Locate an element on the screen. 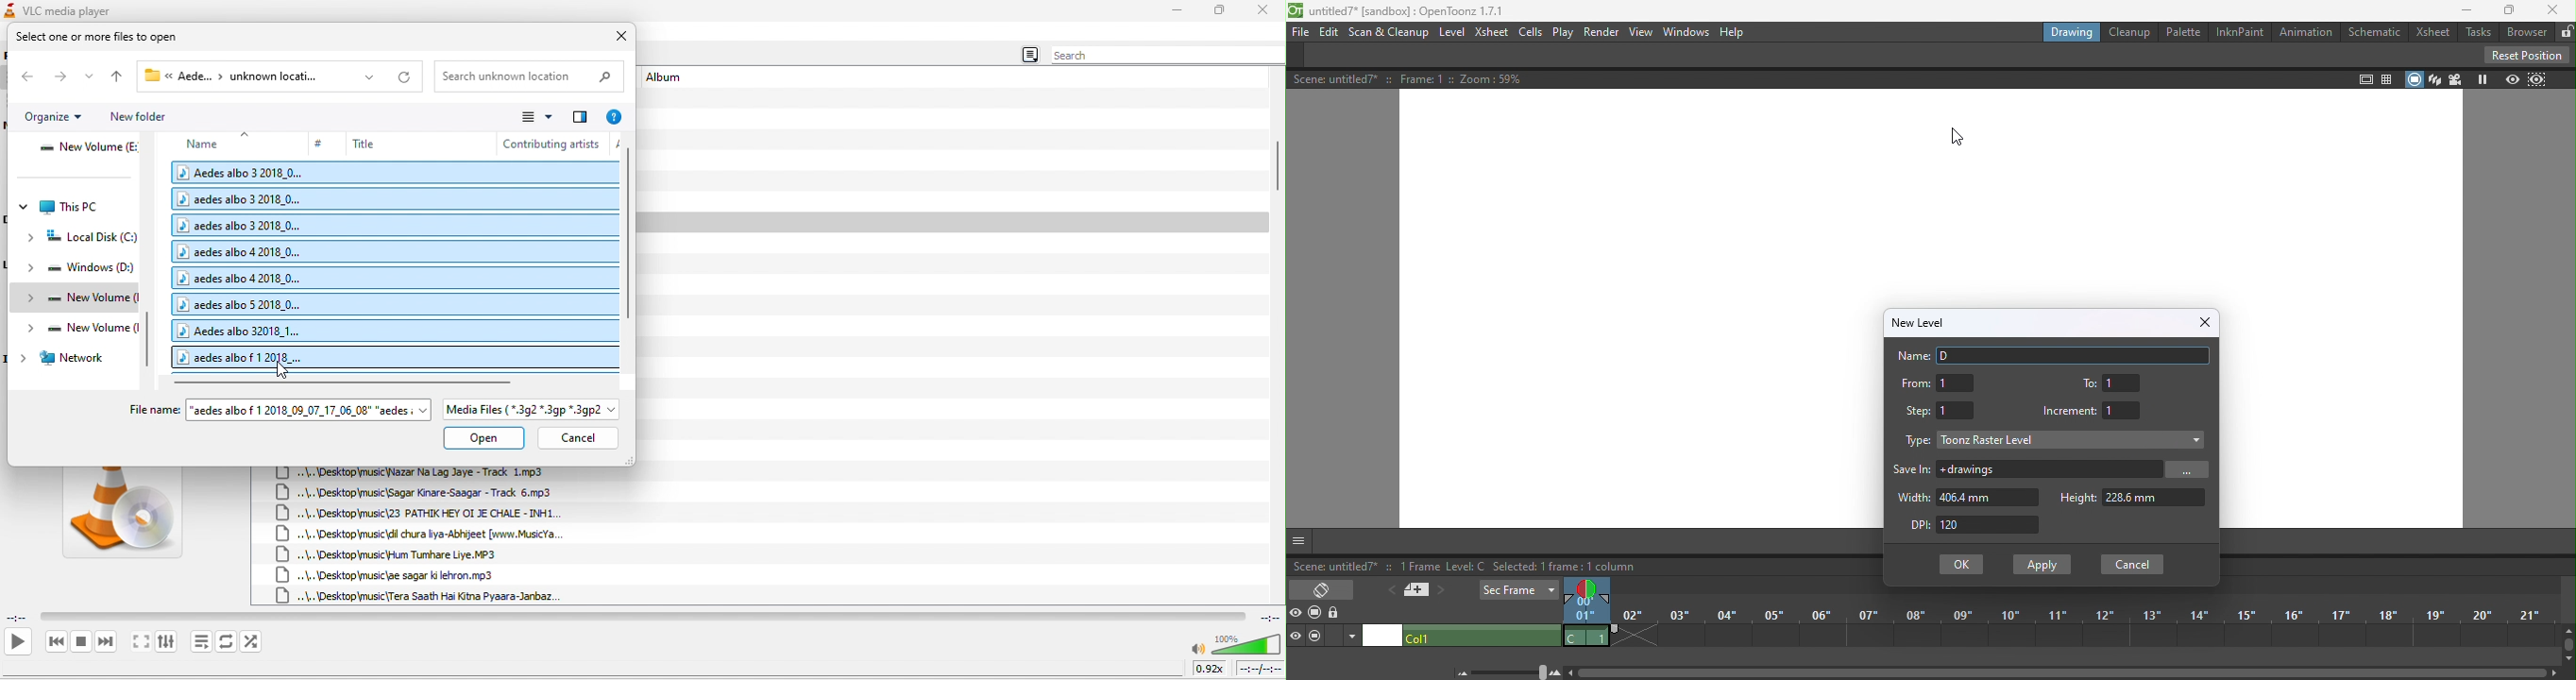  volume is located at coordinates (1247, 644).